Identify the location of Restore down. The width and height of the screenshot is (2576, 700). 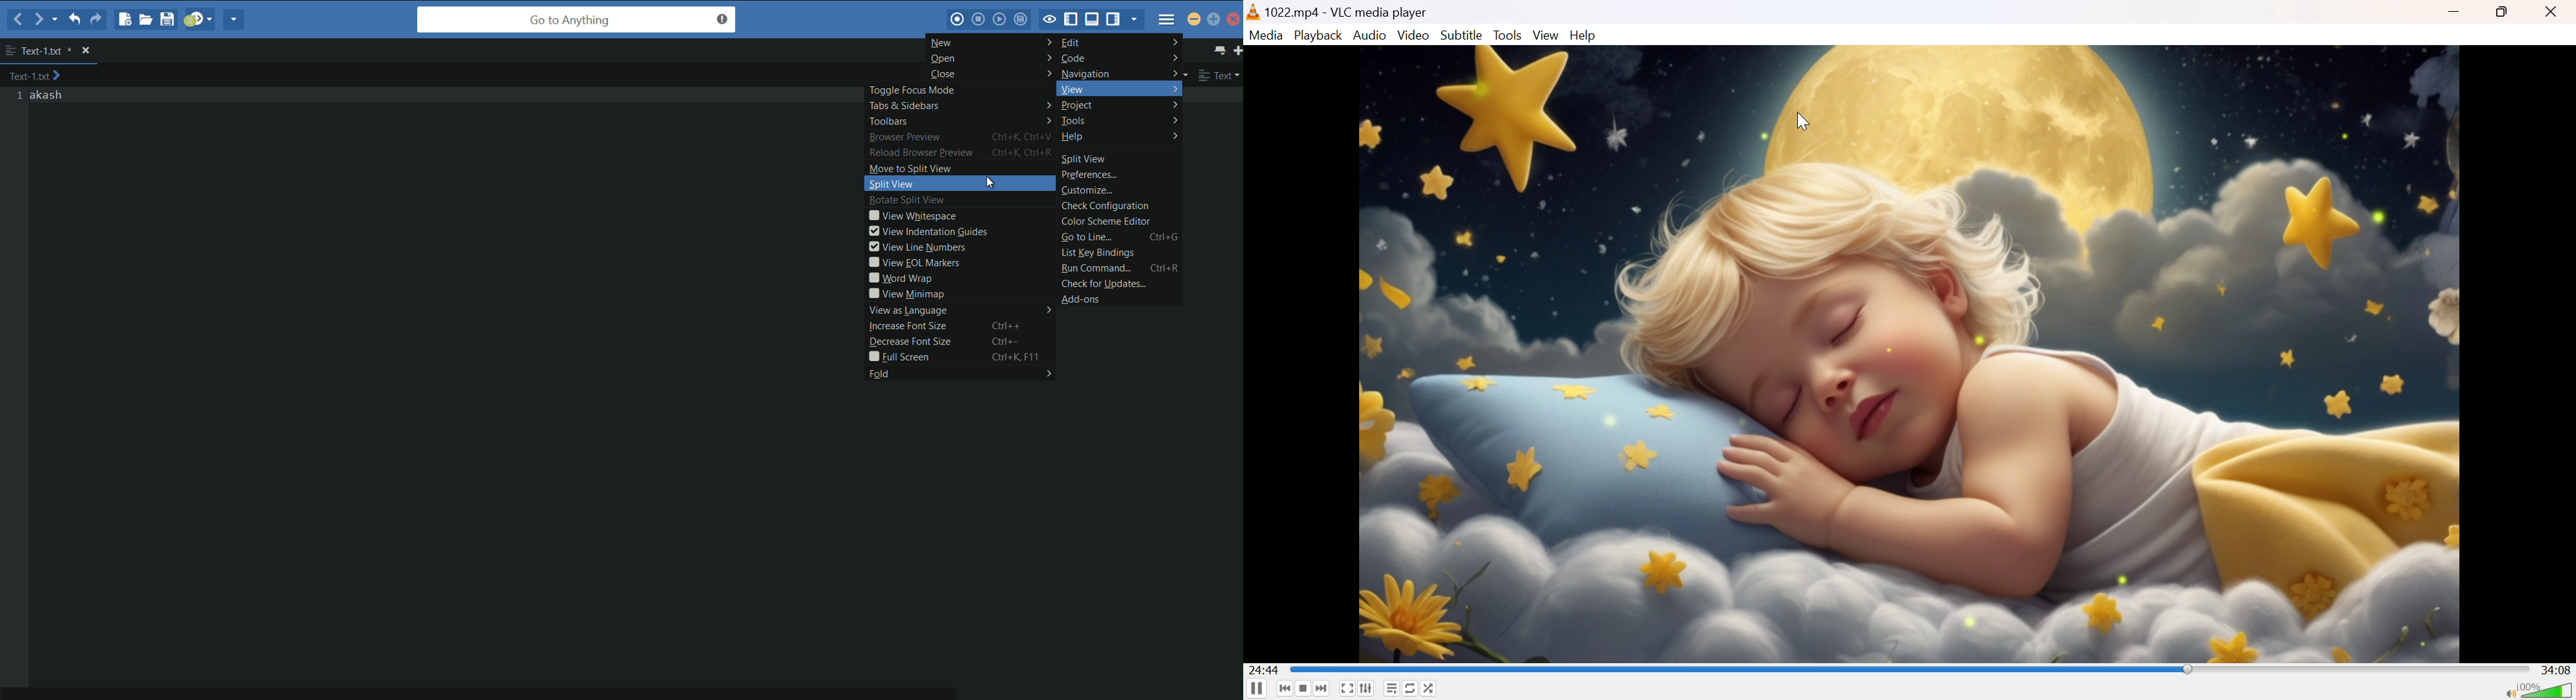
(2505, 13).